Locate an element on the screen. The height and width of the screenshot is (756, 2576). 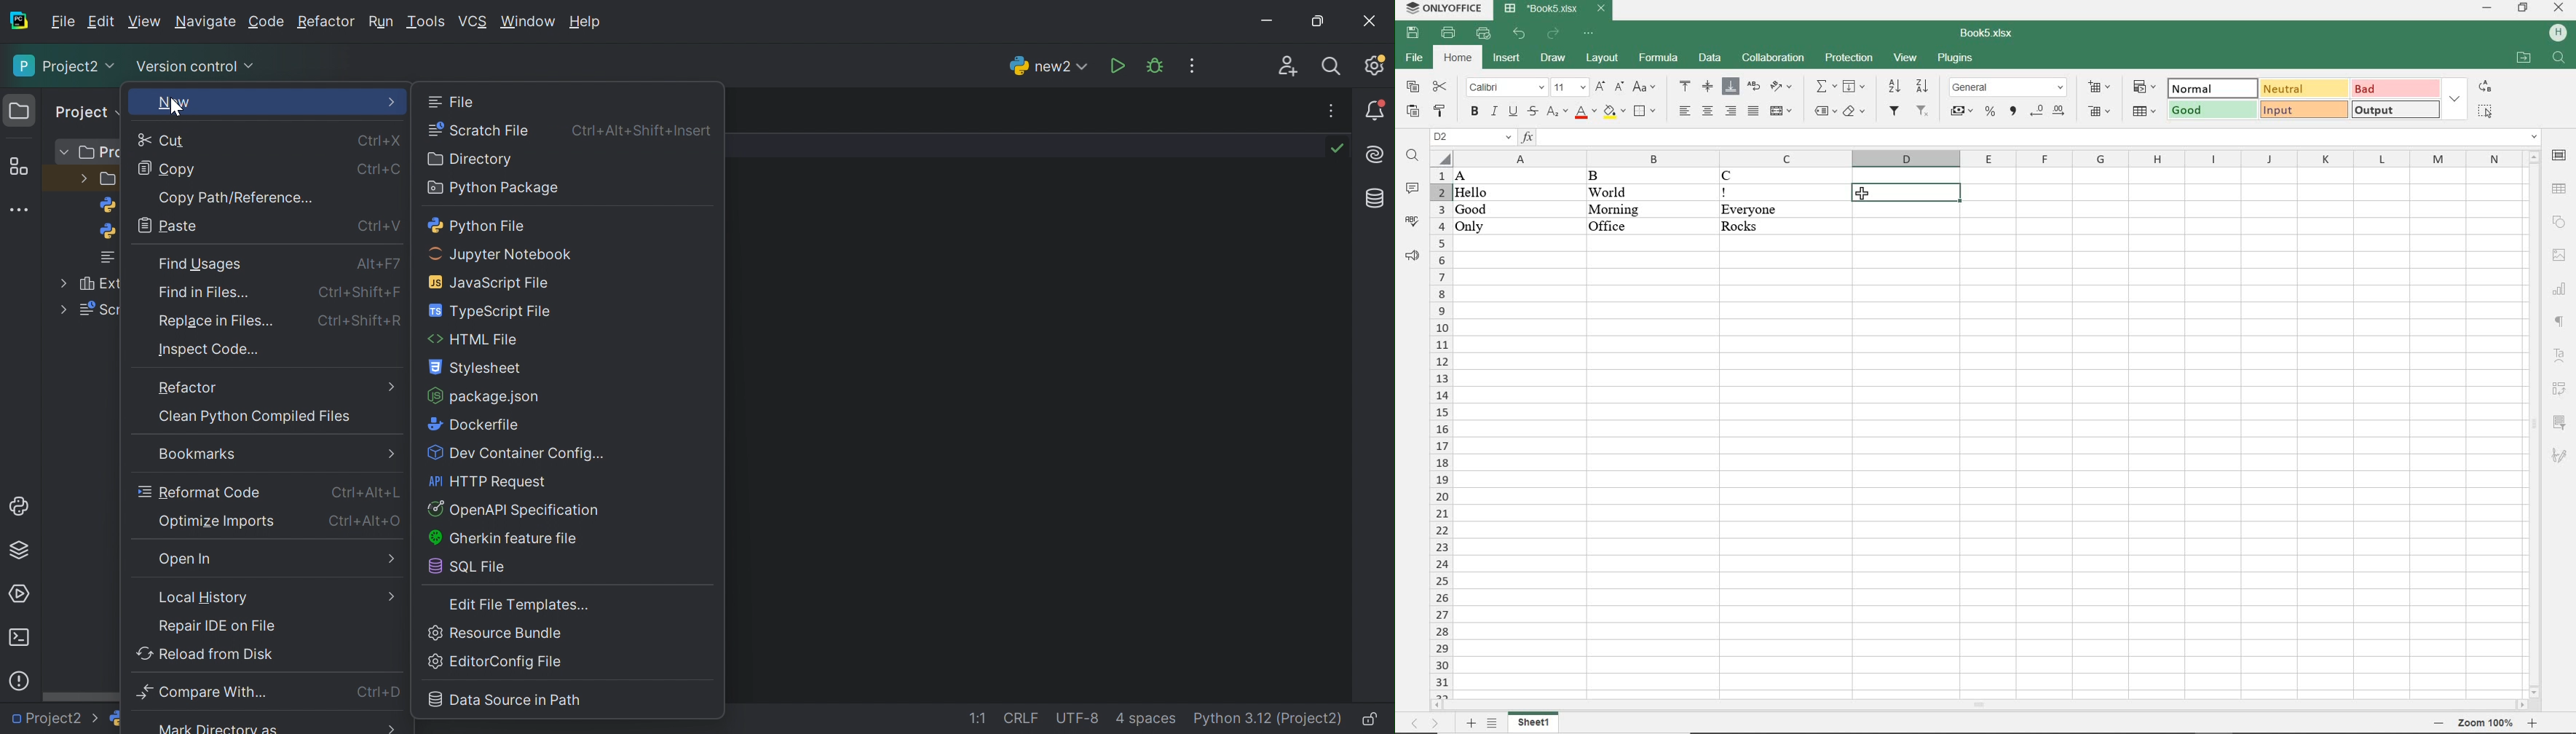
World is located at coordinates (1626, 191).